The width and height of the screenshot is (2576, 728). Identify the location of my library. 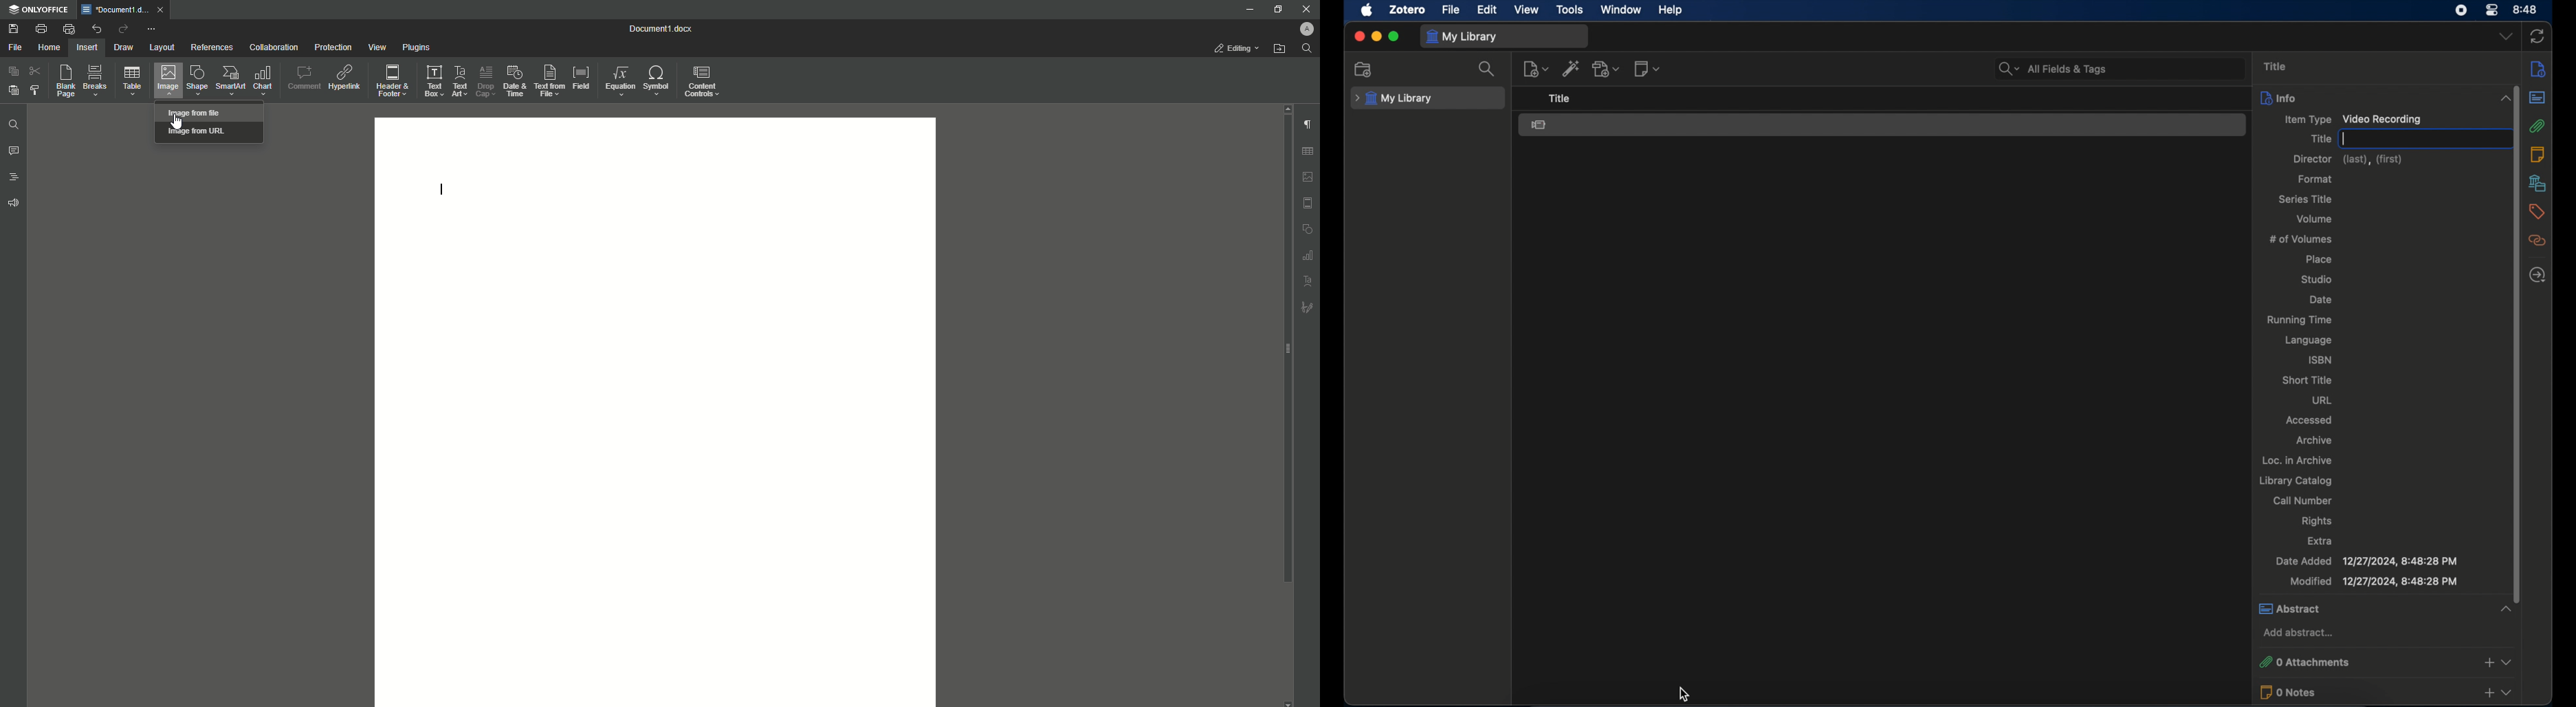
(1461, 37).